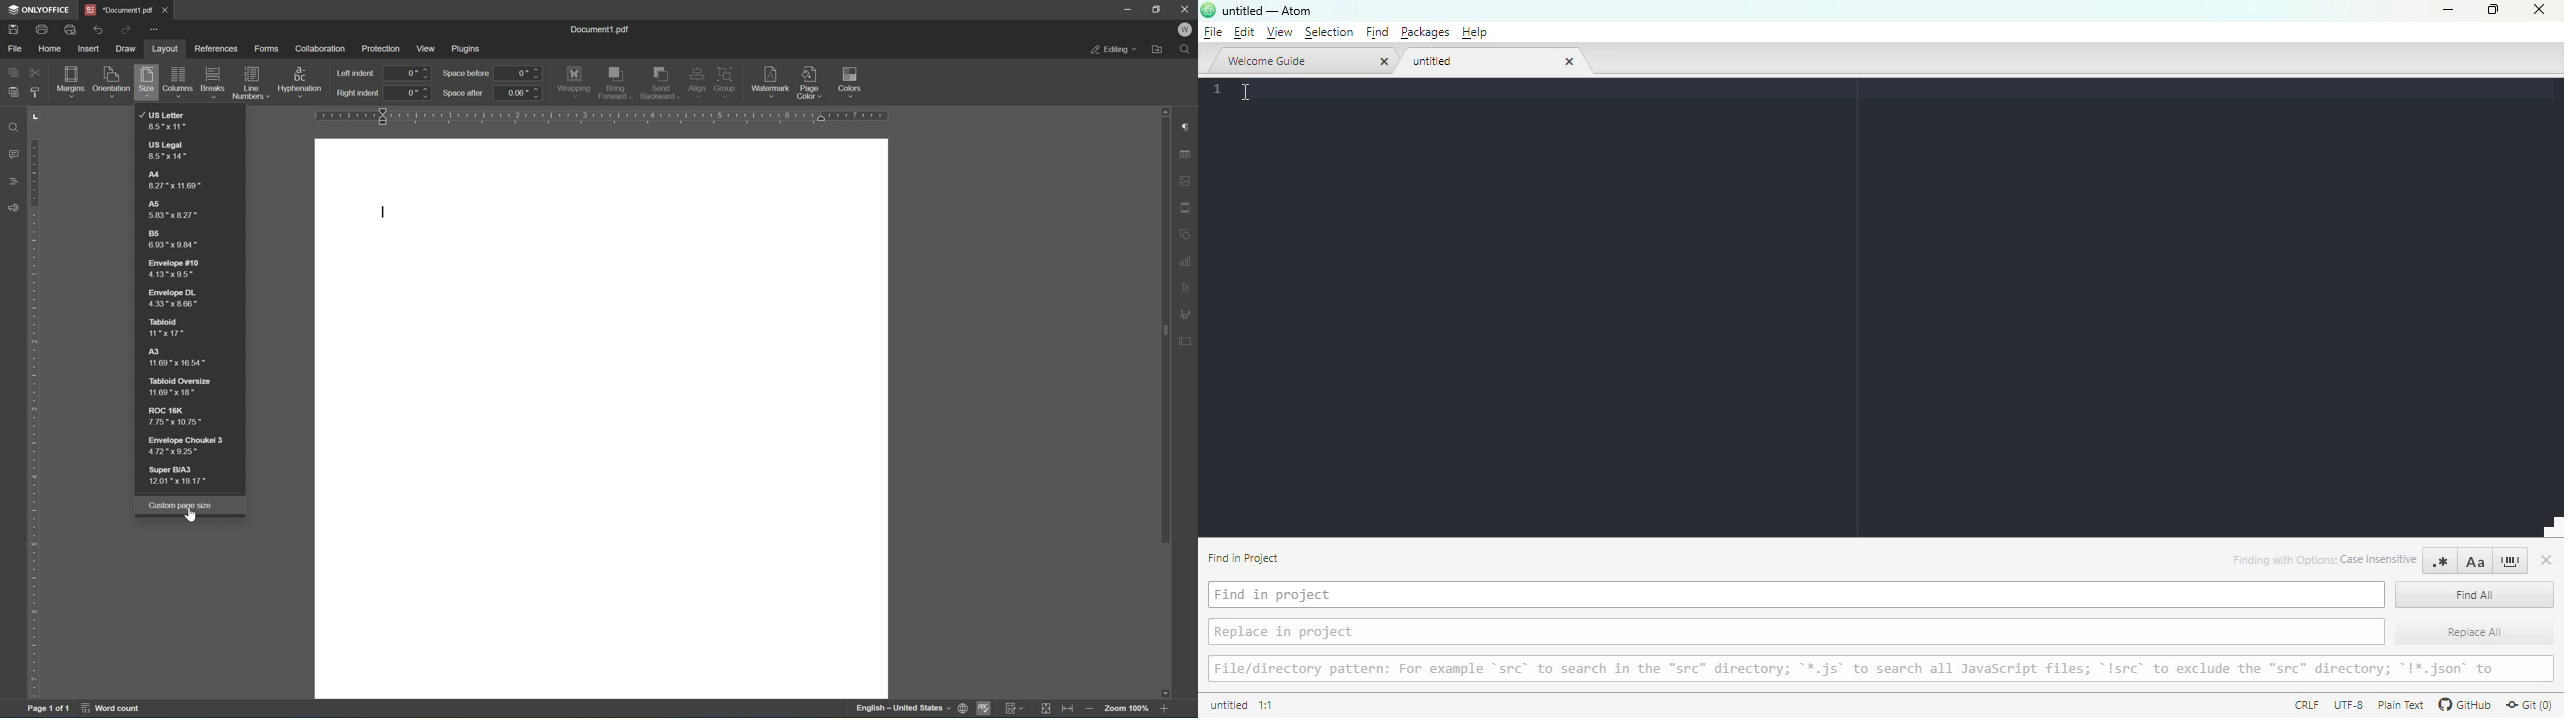 The image size is (2576, 728). What do you see at coordinates (1071, 709) in the screenshot?
I see `fit to width` at bounding box center [1071, 709].